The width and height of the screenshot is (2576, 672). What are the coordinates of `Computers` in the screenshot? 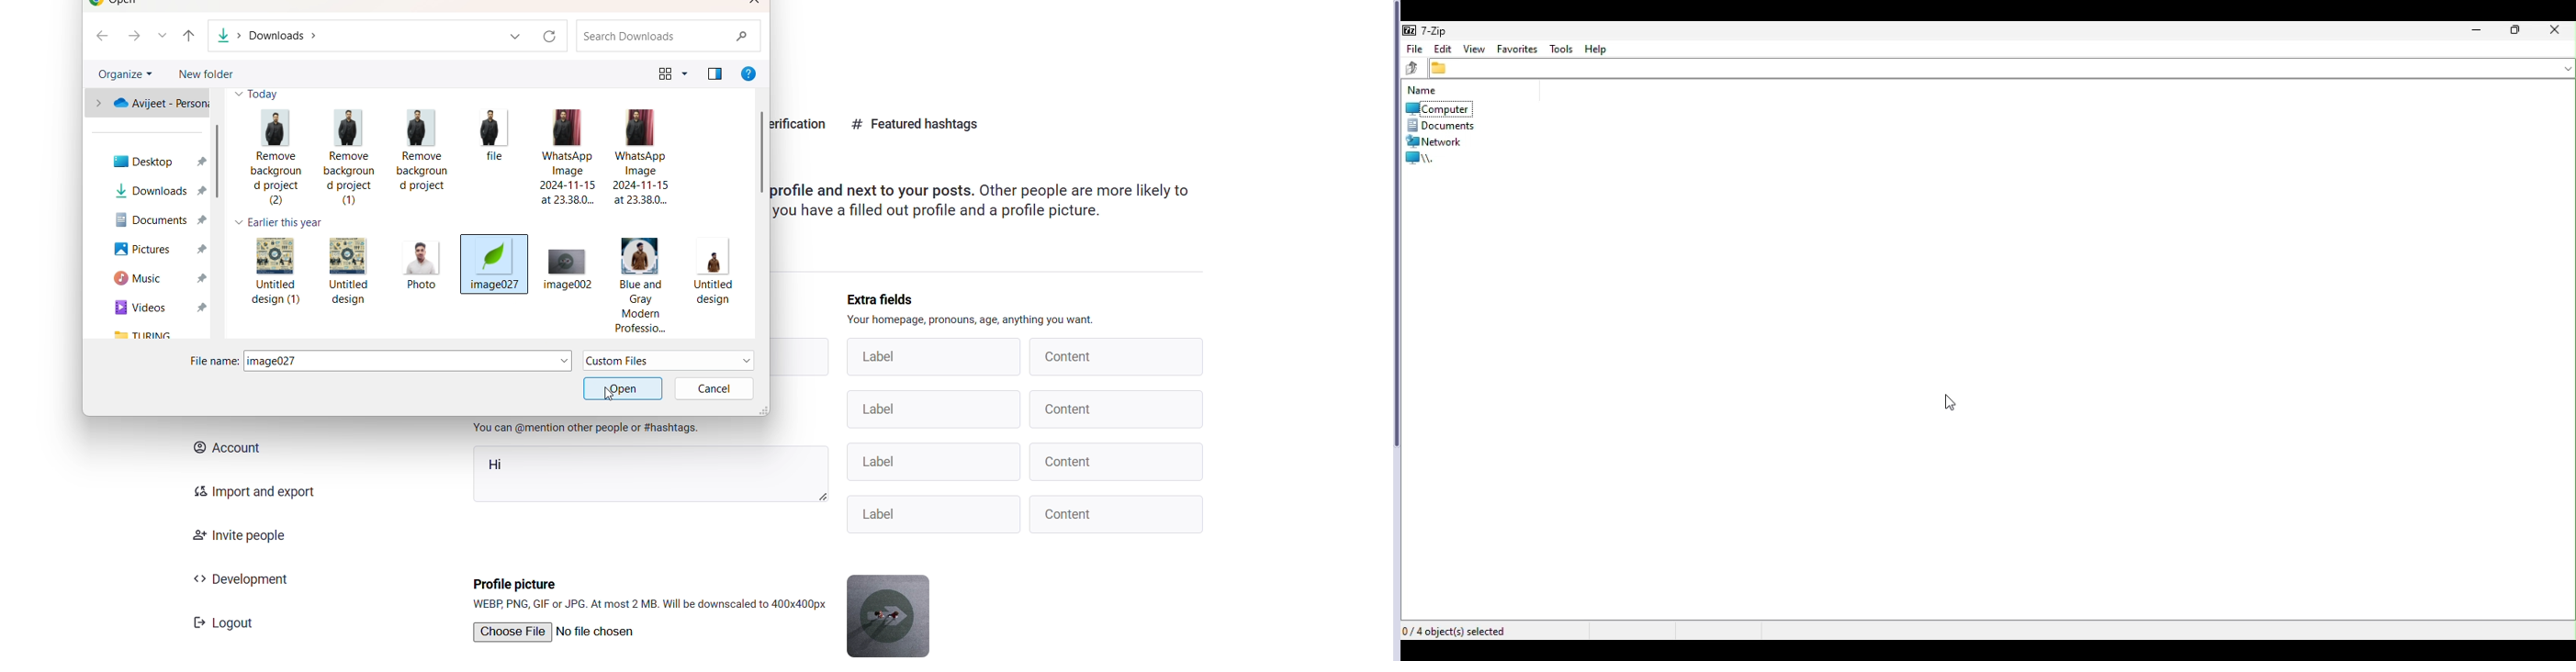 It's located at (1446, 102).